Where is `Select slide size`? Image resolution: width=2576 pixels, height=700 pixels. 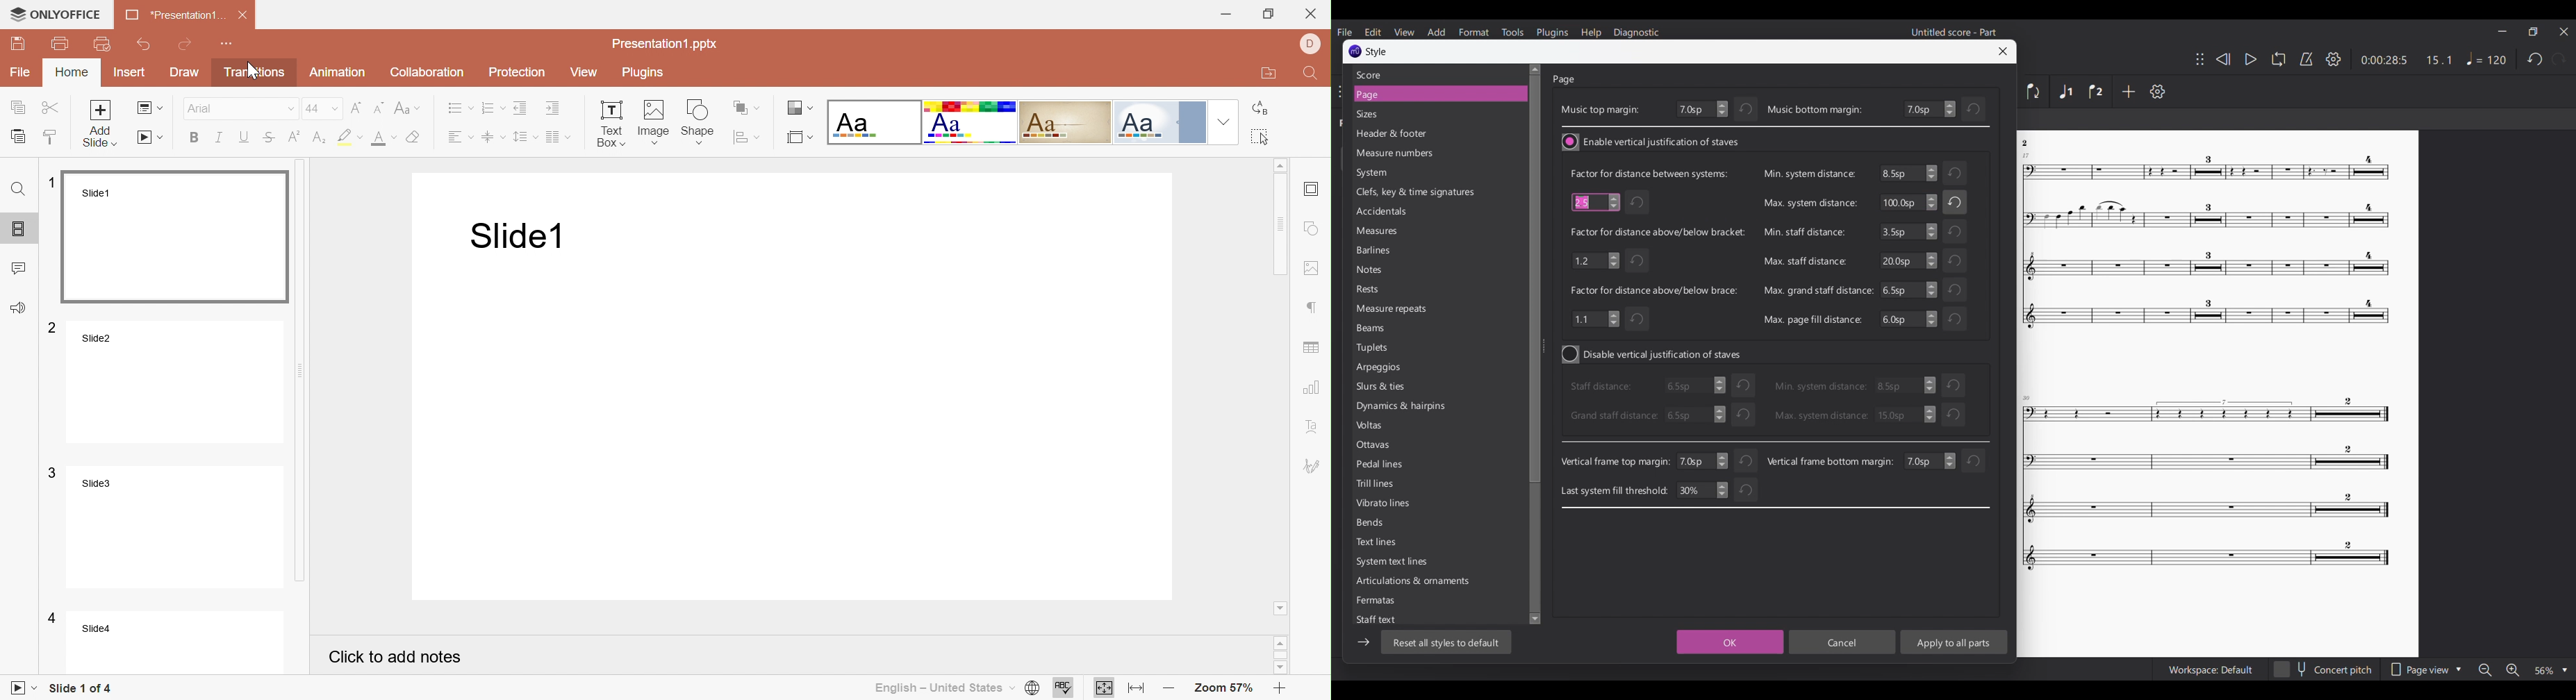 Select slide size is located at coordinates (800, 138).